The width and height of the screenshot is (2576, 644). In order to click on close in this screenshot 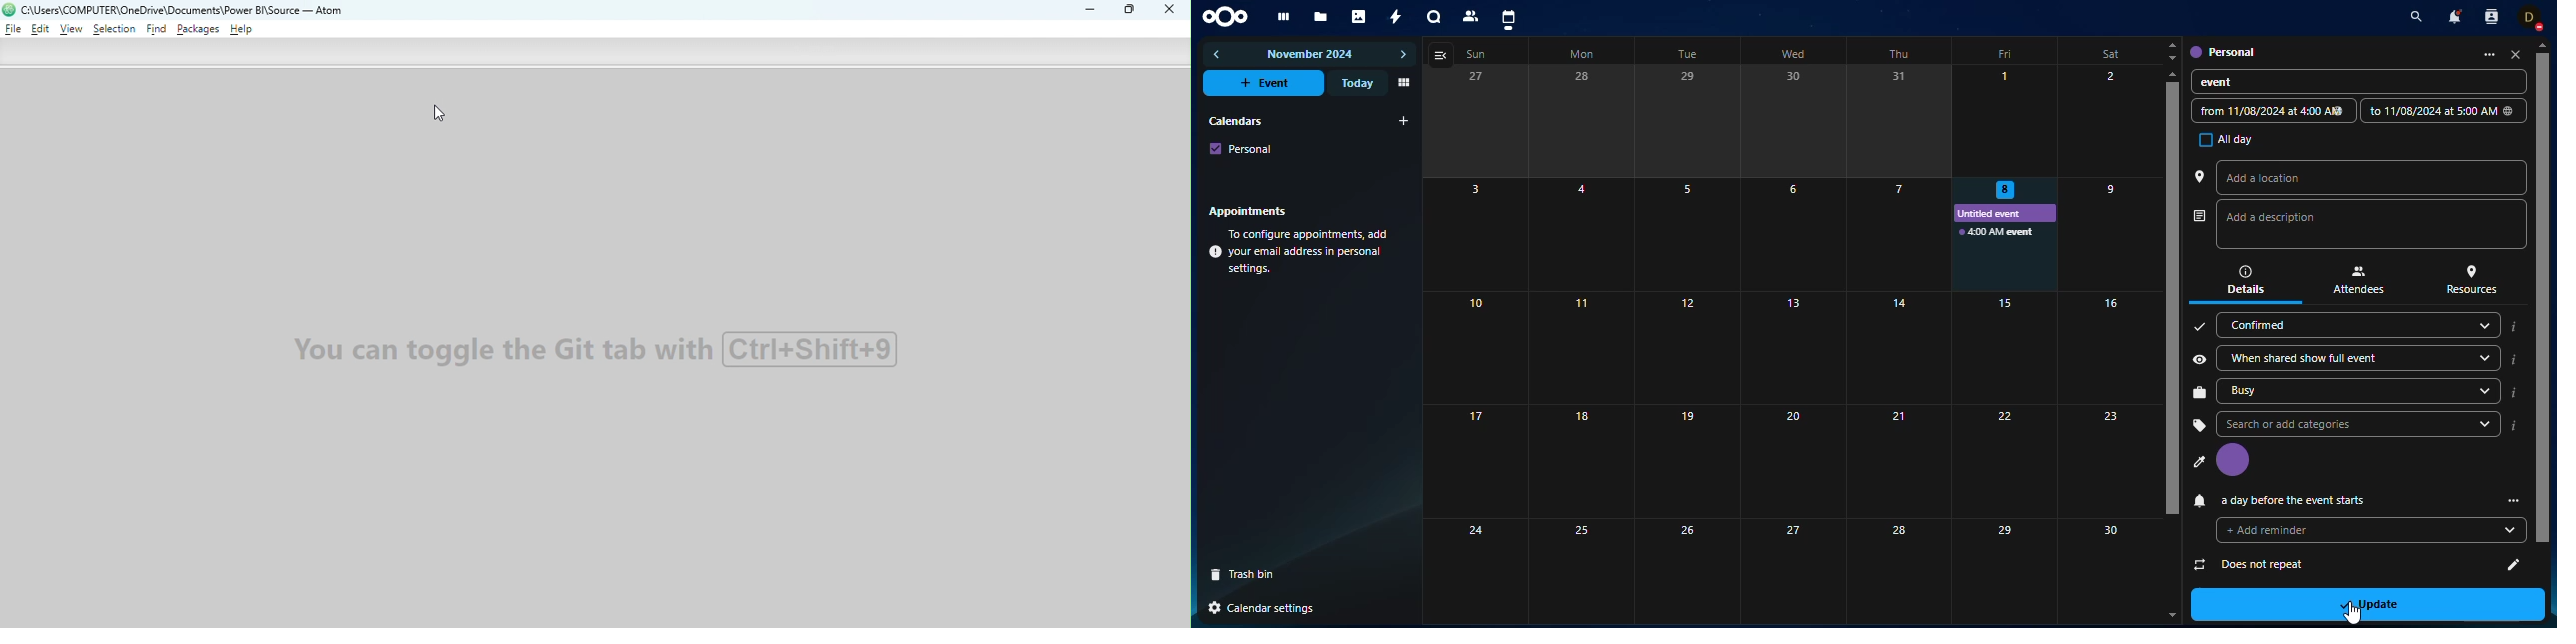, I will do `click(2516, 55)`.